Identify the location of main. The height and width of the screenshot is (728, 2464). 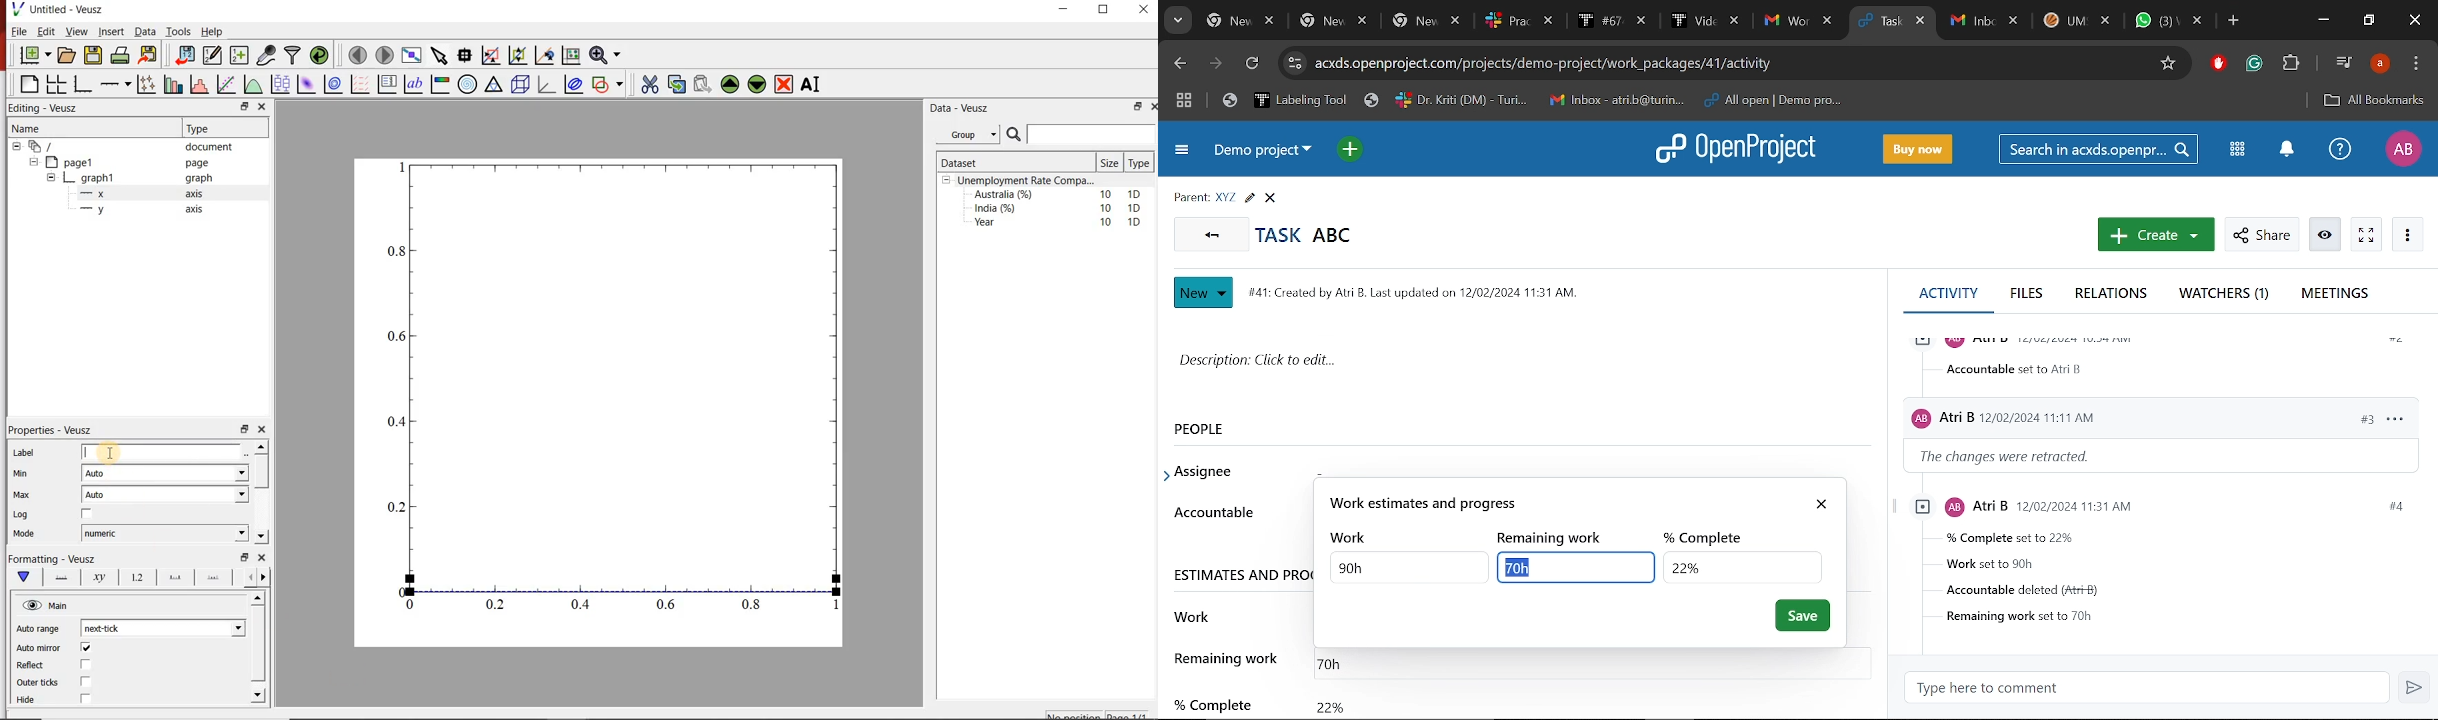
(27, 577).